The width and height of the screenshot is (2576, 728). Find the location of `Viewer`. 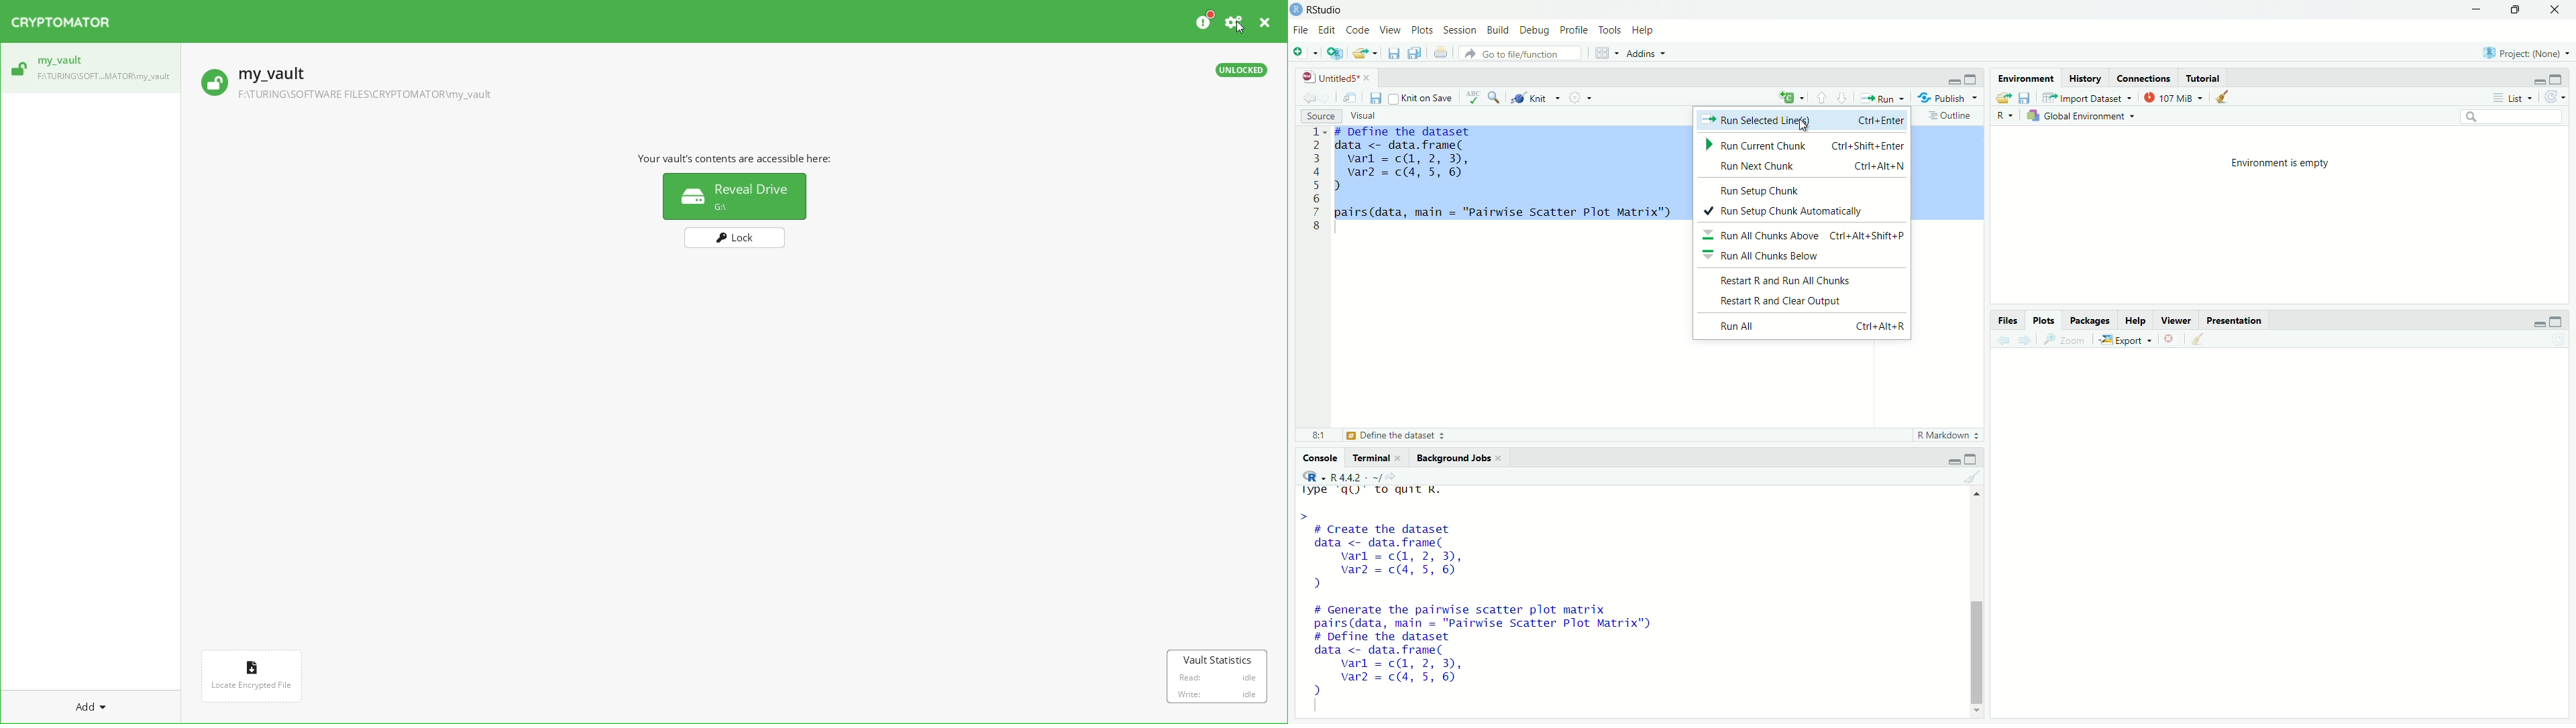

Viewer is located at coordinates (2176, 320).